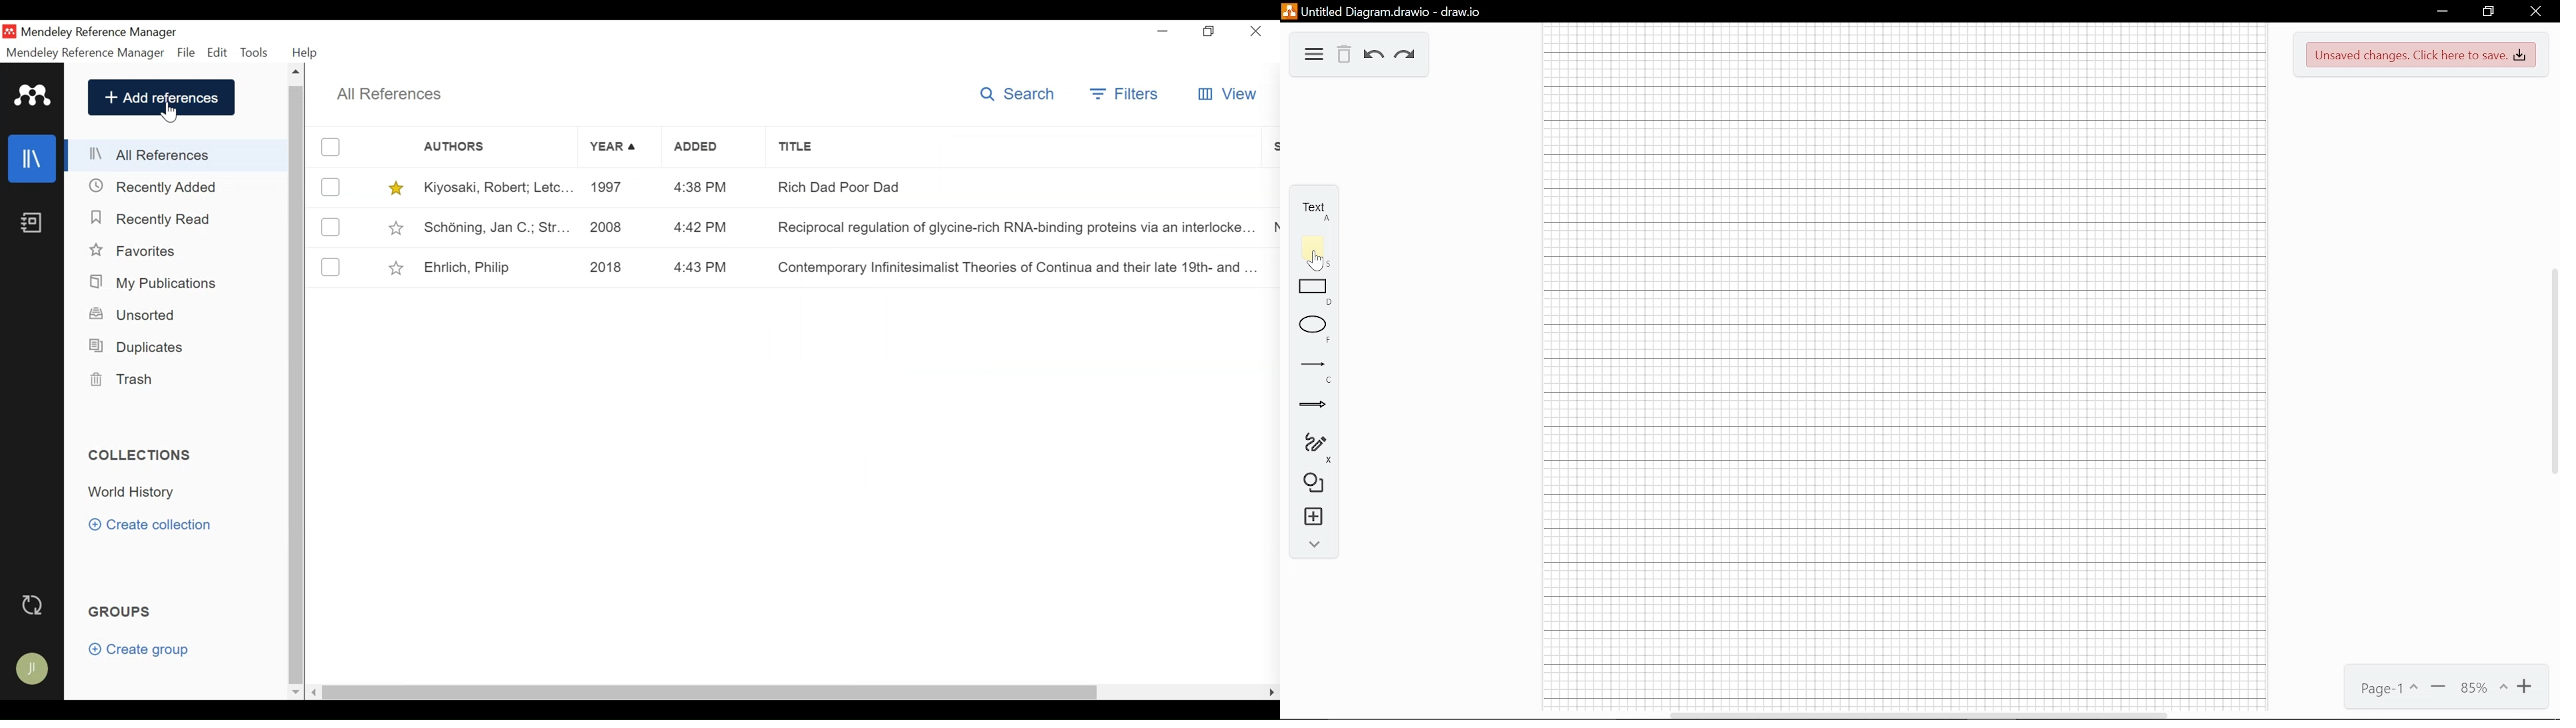 The image size is (2576, 728). I want to click on Favorites, so click(135, 251).